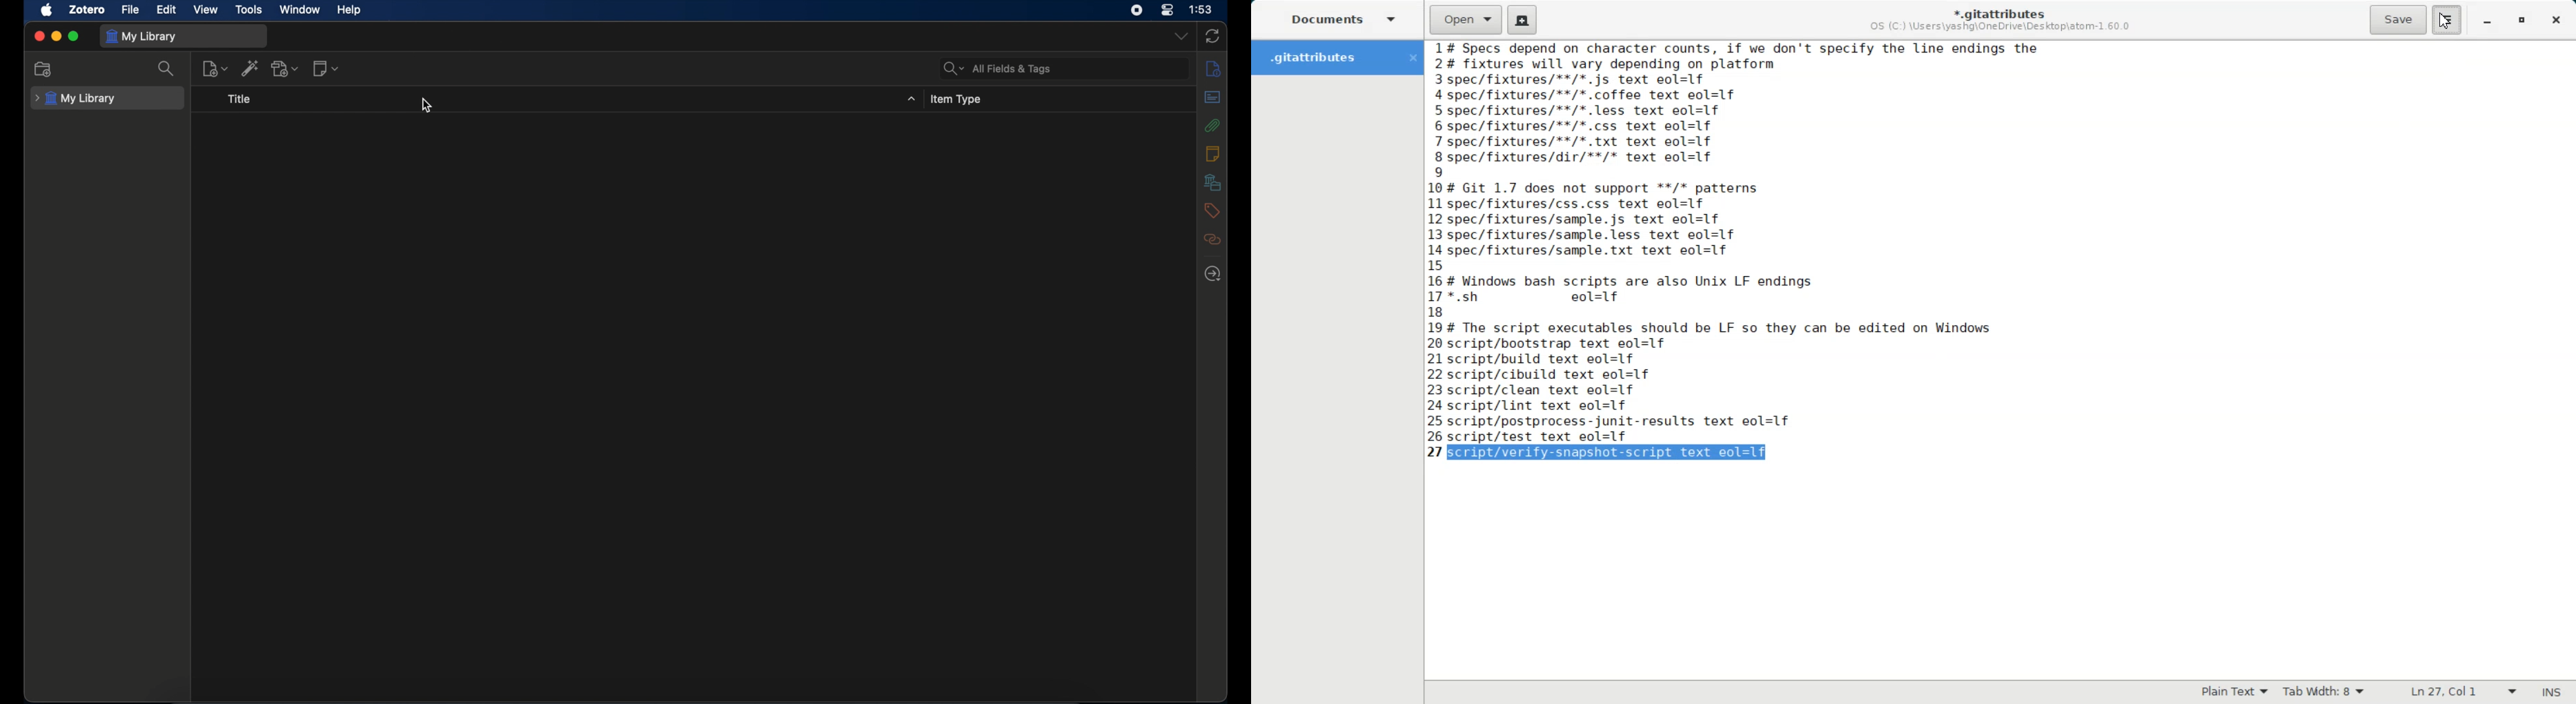 This screenshot has height=728, width=2576. I want to click on title, so click(241, 98).